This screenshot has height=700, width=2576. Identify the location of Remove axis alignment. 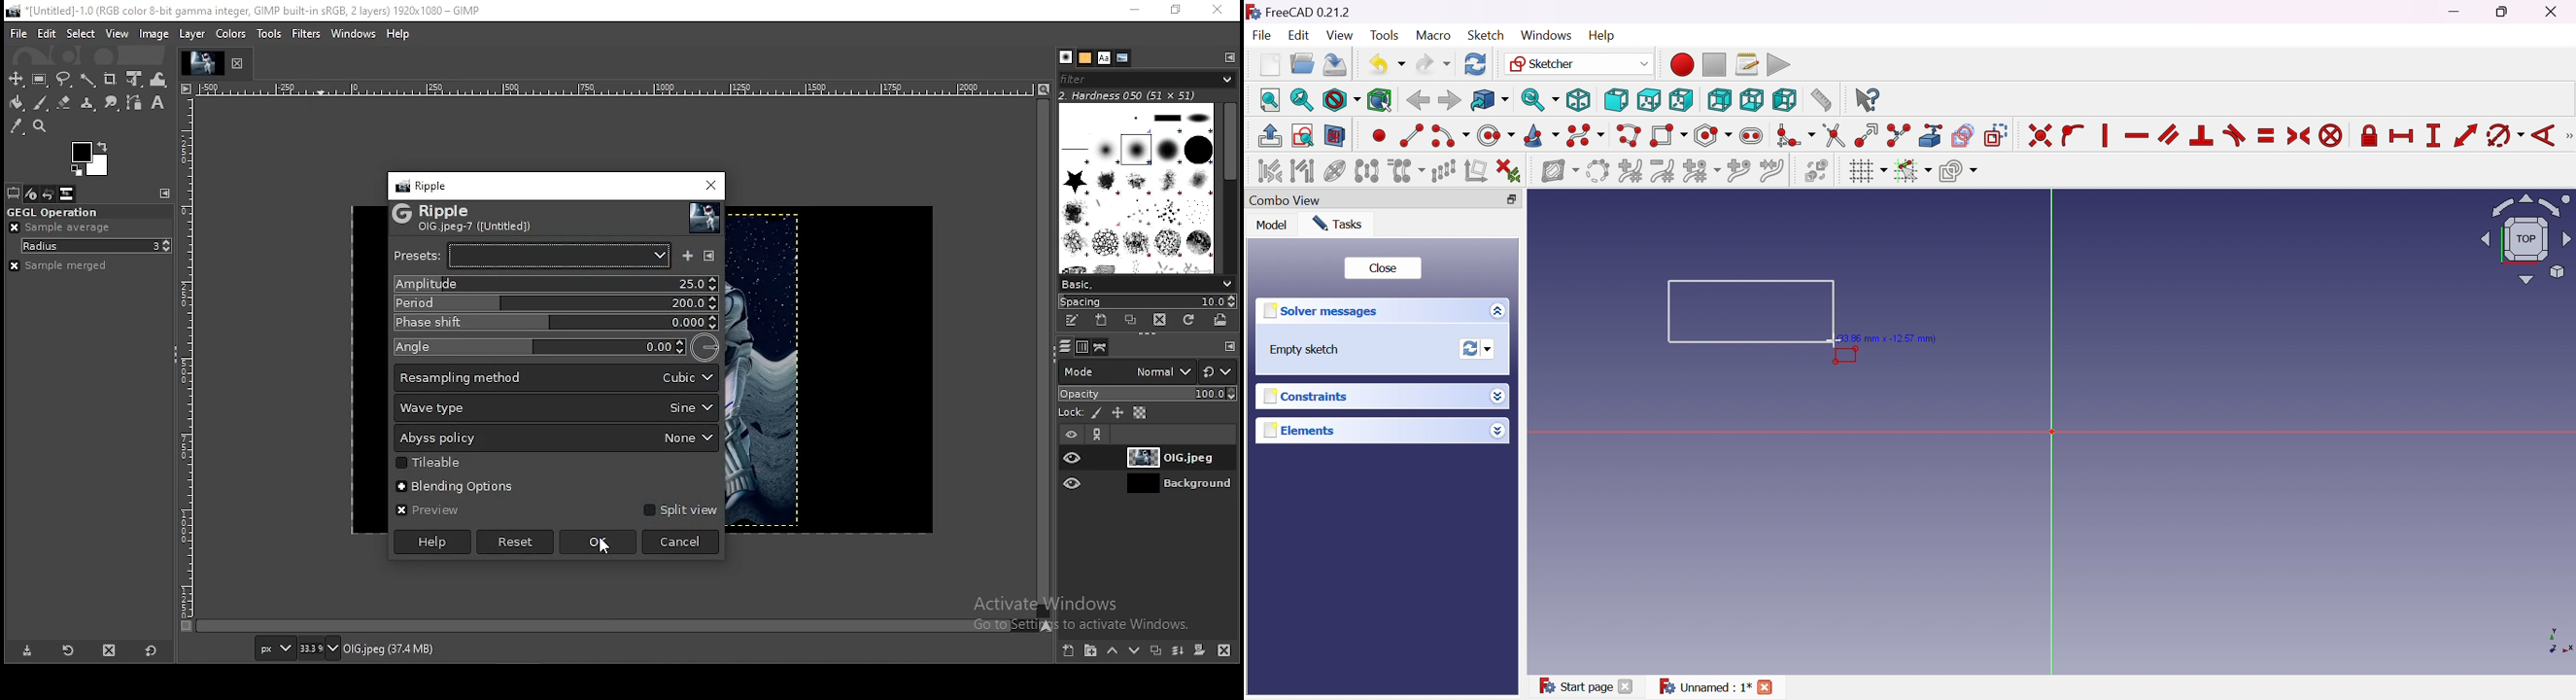
(1475, 170).